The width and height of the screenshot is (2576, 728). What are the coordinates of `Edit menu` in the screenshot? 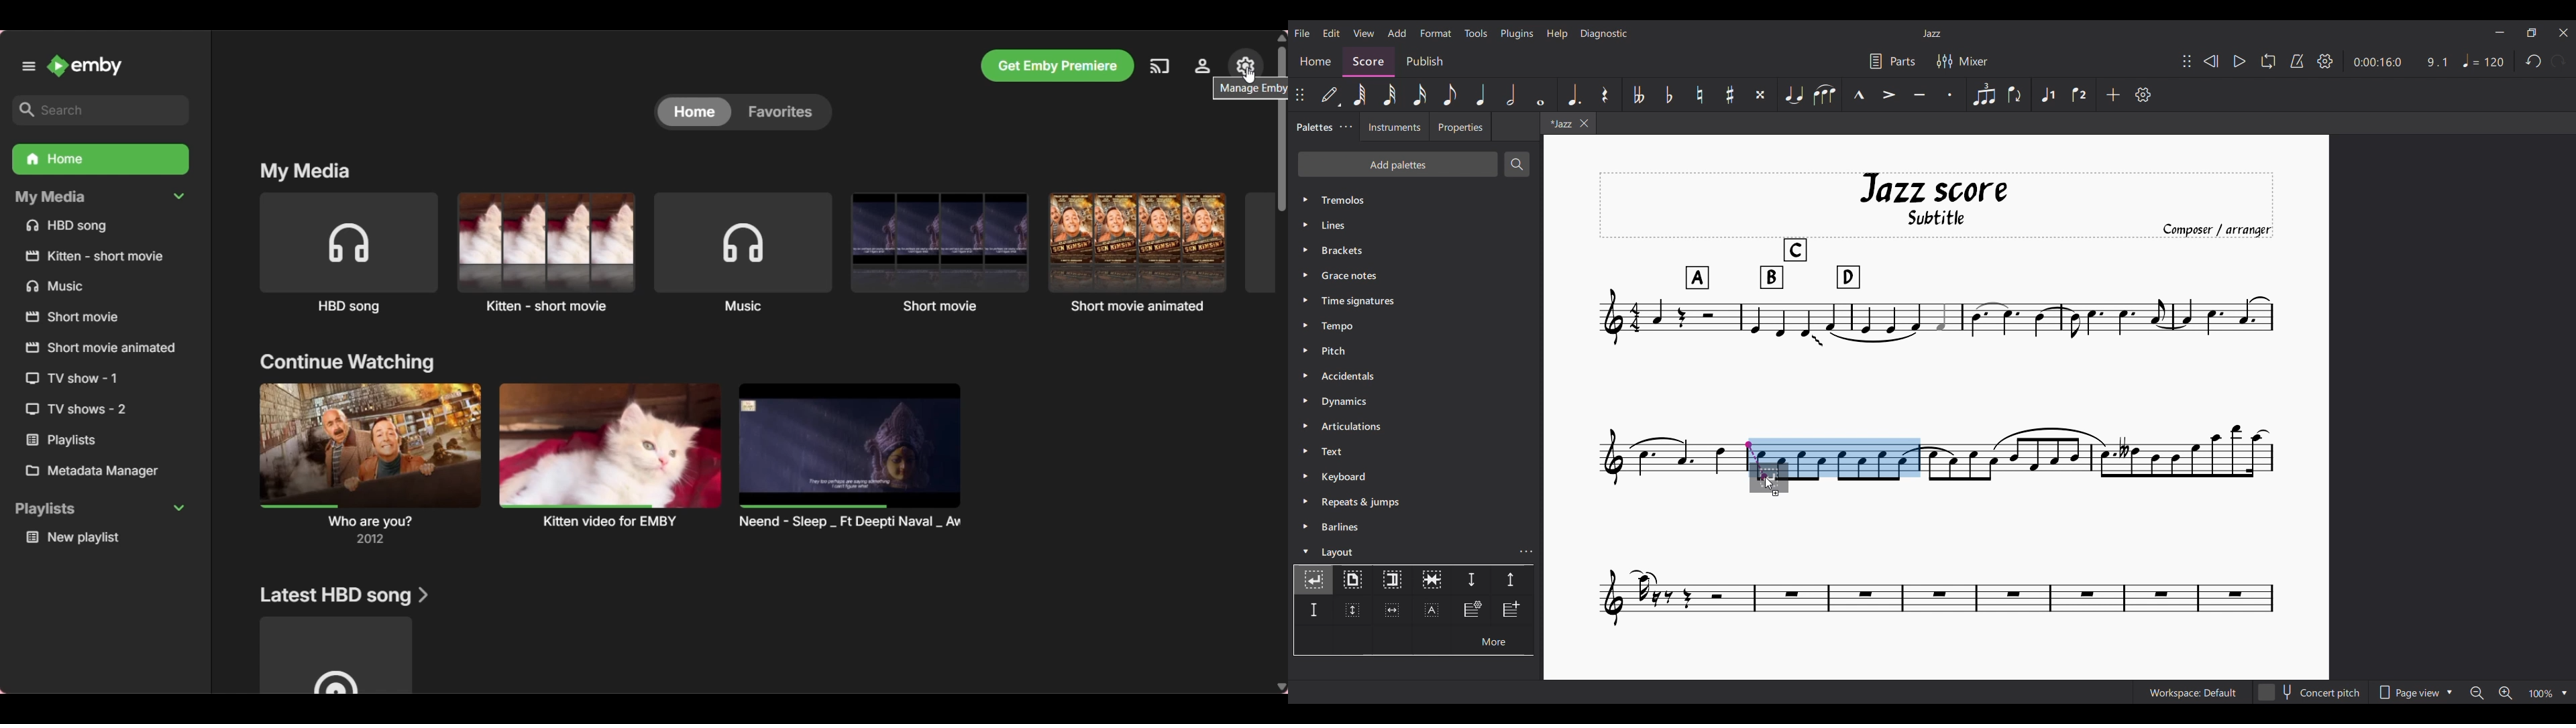 It's located at (1332, 34).